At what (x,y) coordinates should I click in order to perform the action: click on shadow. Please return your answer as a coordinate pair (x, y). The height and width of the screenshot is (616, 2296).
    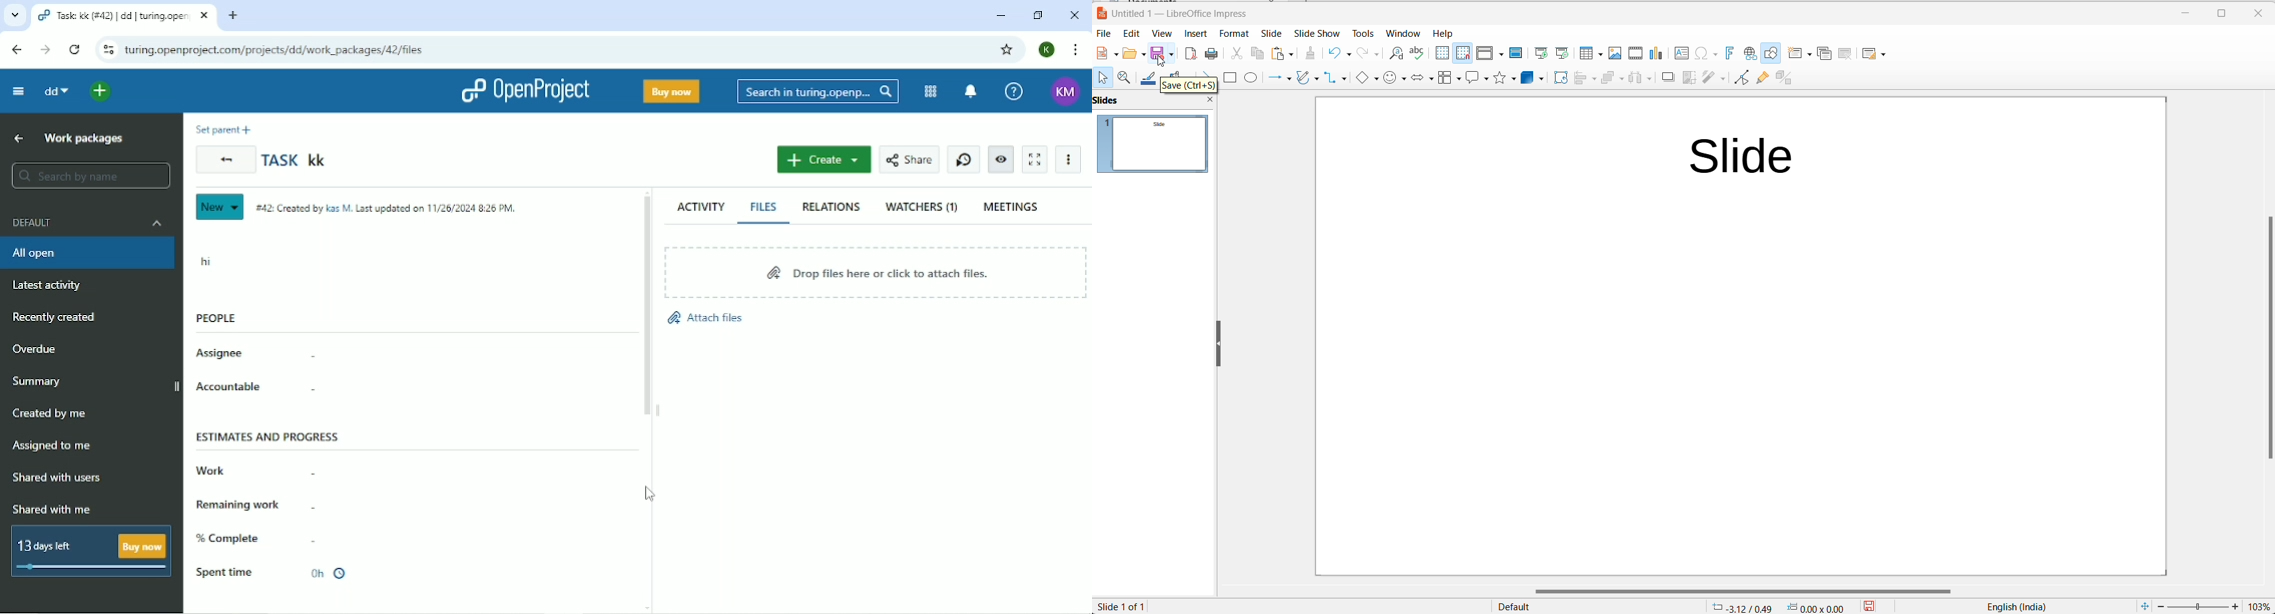
    Looking at the image, I should click on (1669, 79).